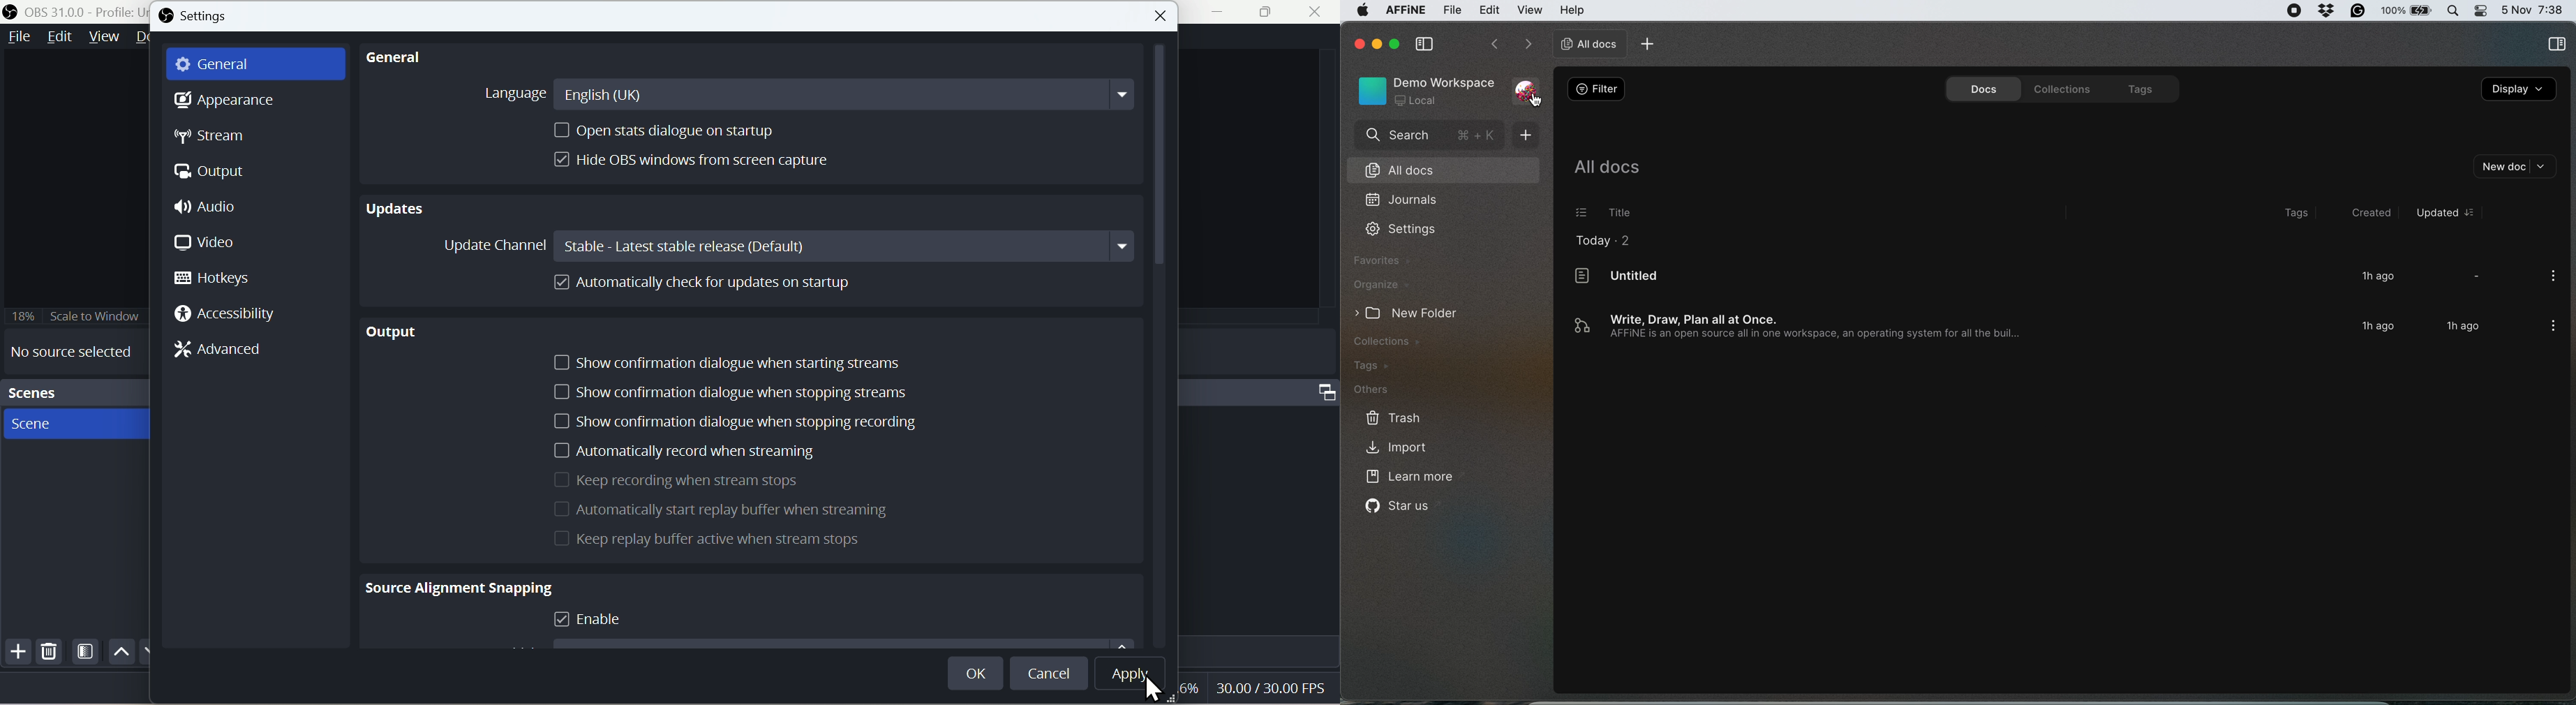 Image resolution: width=2576 pixels, height=728 pixels. Describe the element at coordinates (1154, 688) in the screenshot. I see `Cursor` at that location.